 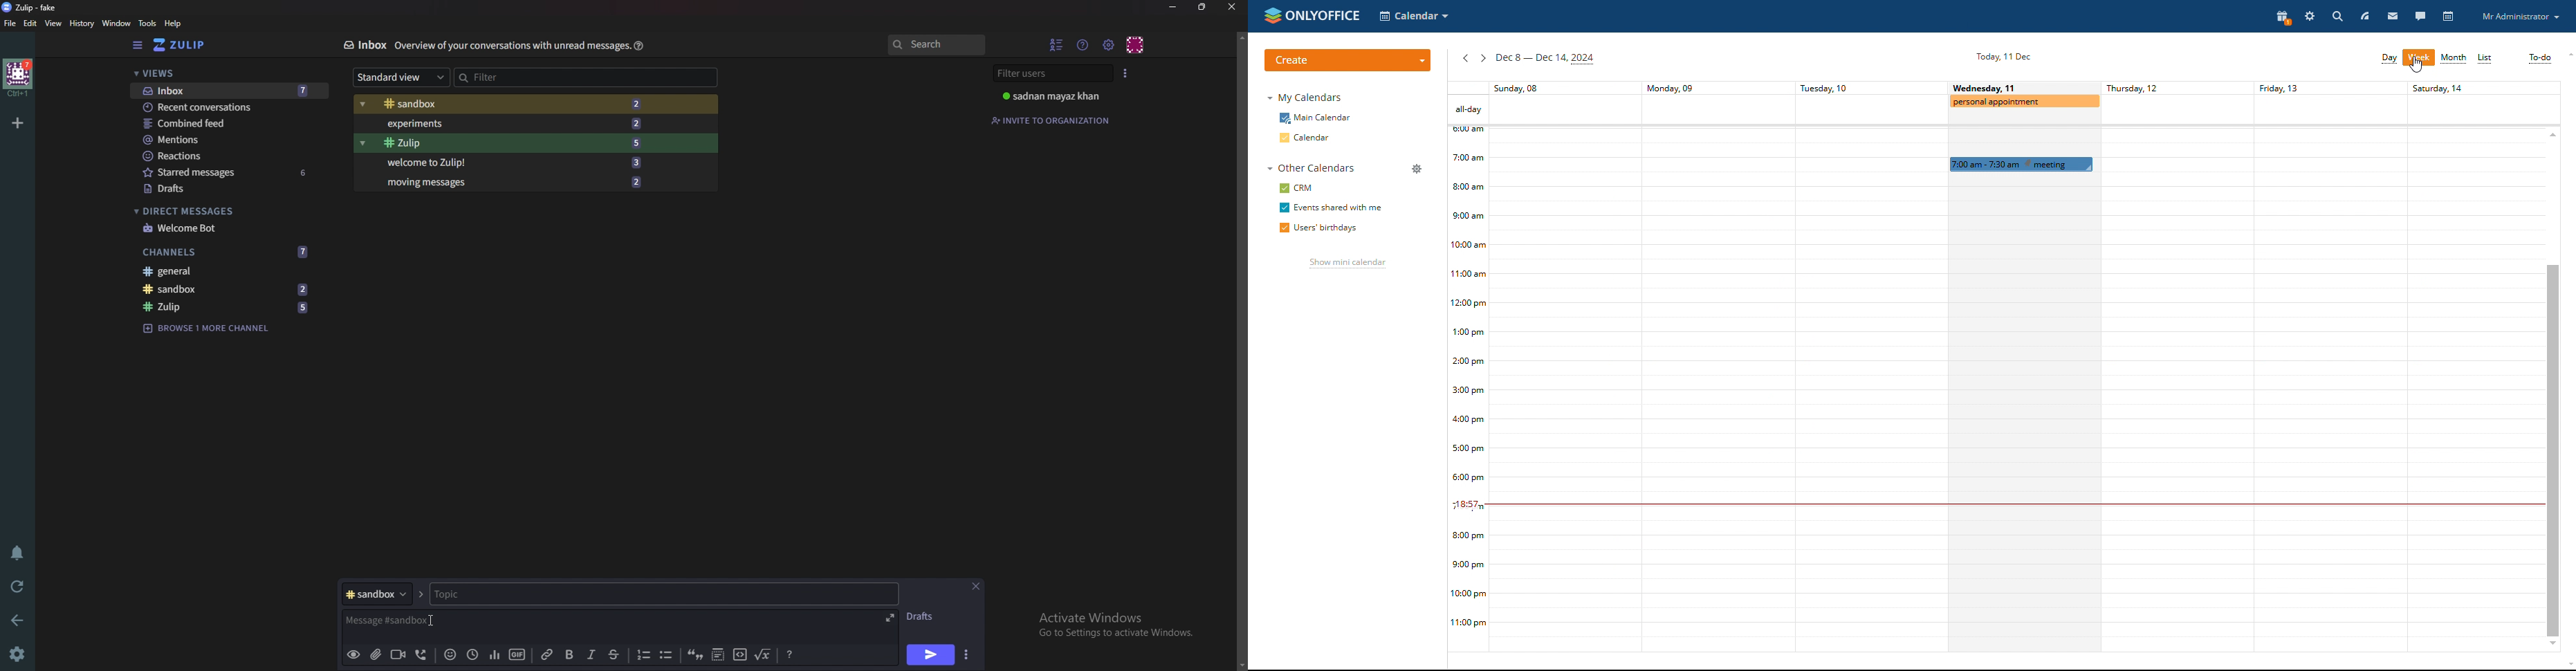 I want to click on other calendars, so click(x=1312, y=168).